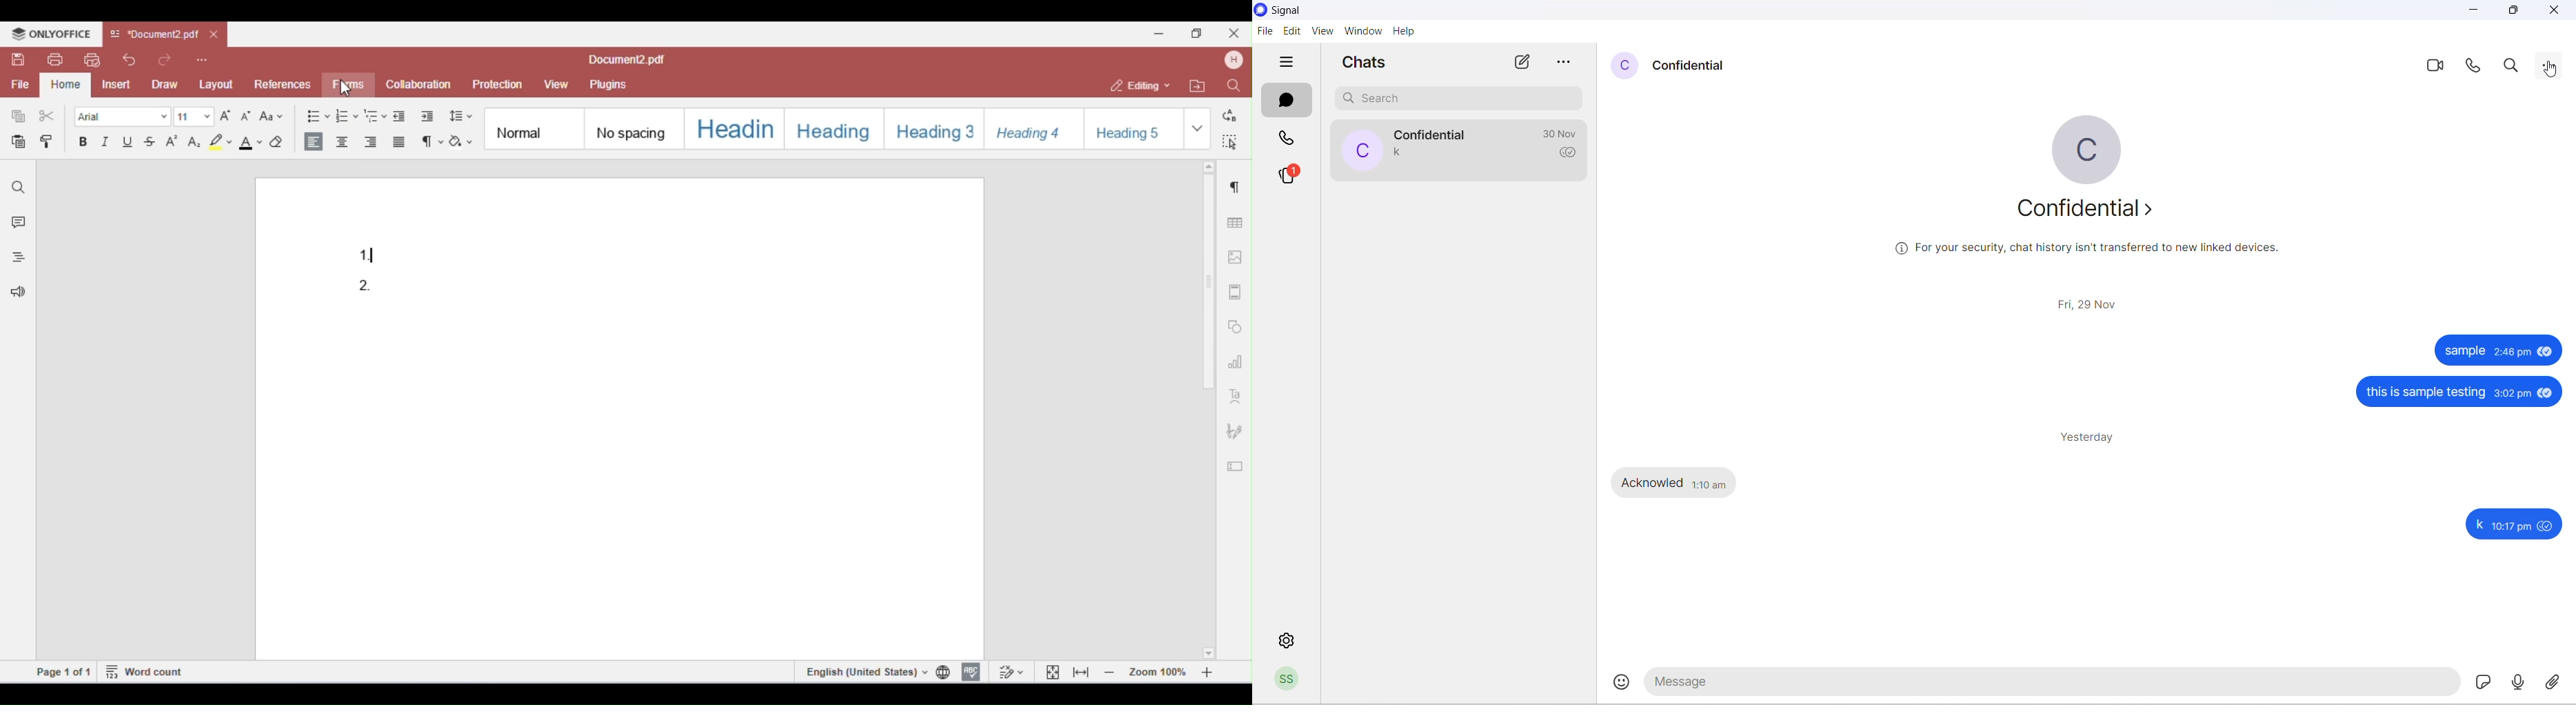  I want to click on seen, so click(2546, 525).